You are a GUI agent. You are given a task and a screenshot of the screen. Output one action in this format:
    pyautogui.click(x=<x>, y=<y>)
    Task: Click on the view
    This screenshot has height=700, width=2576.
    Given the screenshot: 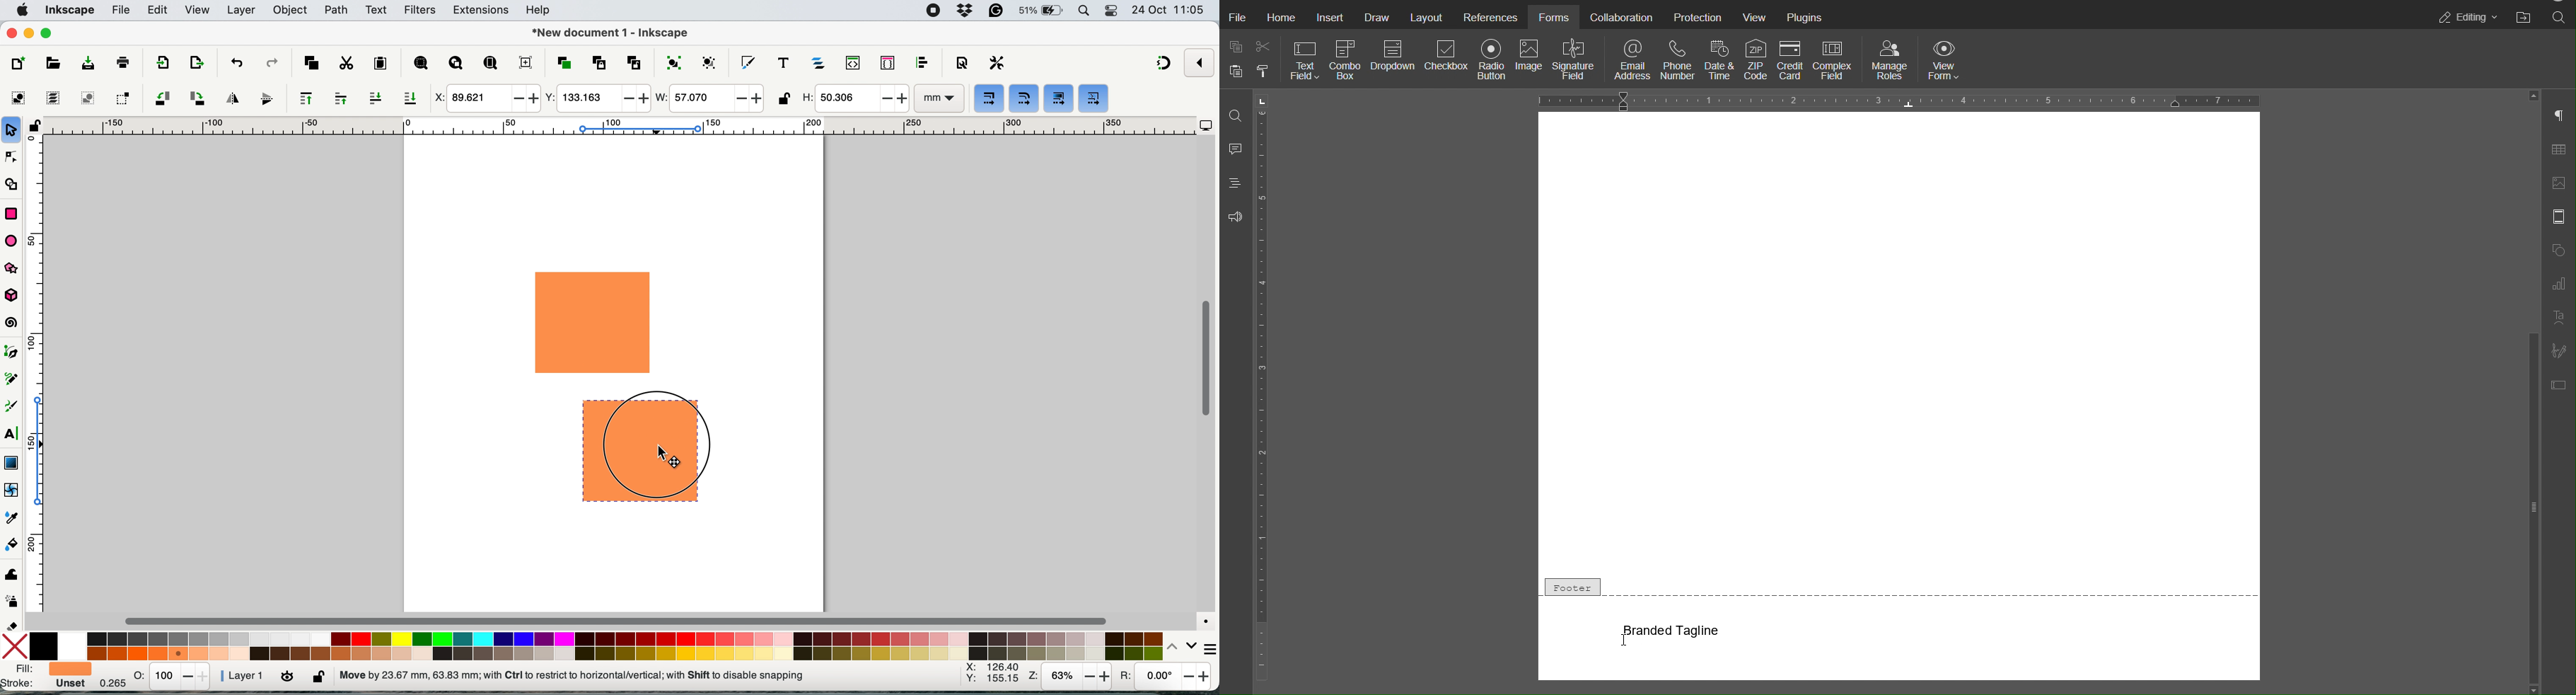 What is the action you would take?
    pyautogui.click(x=199, y=11)
    